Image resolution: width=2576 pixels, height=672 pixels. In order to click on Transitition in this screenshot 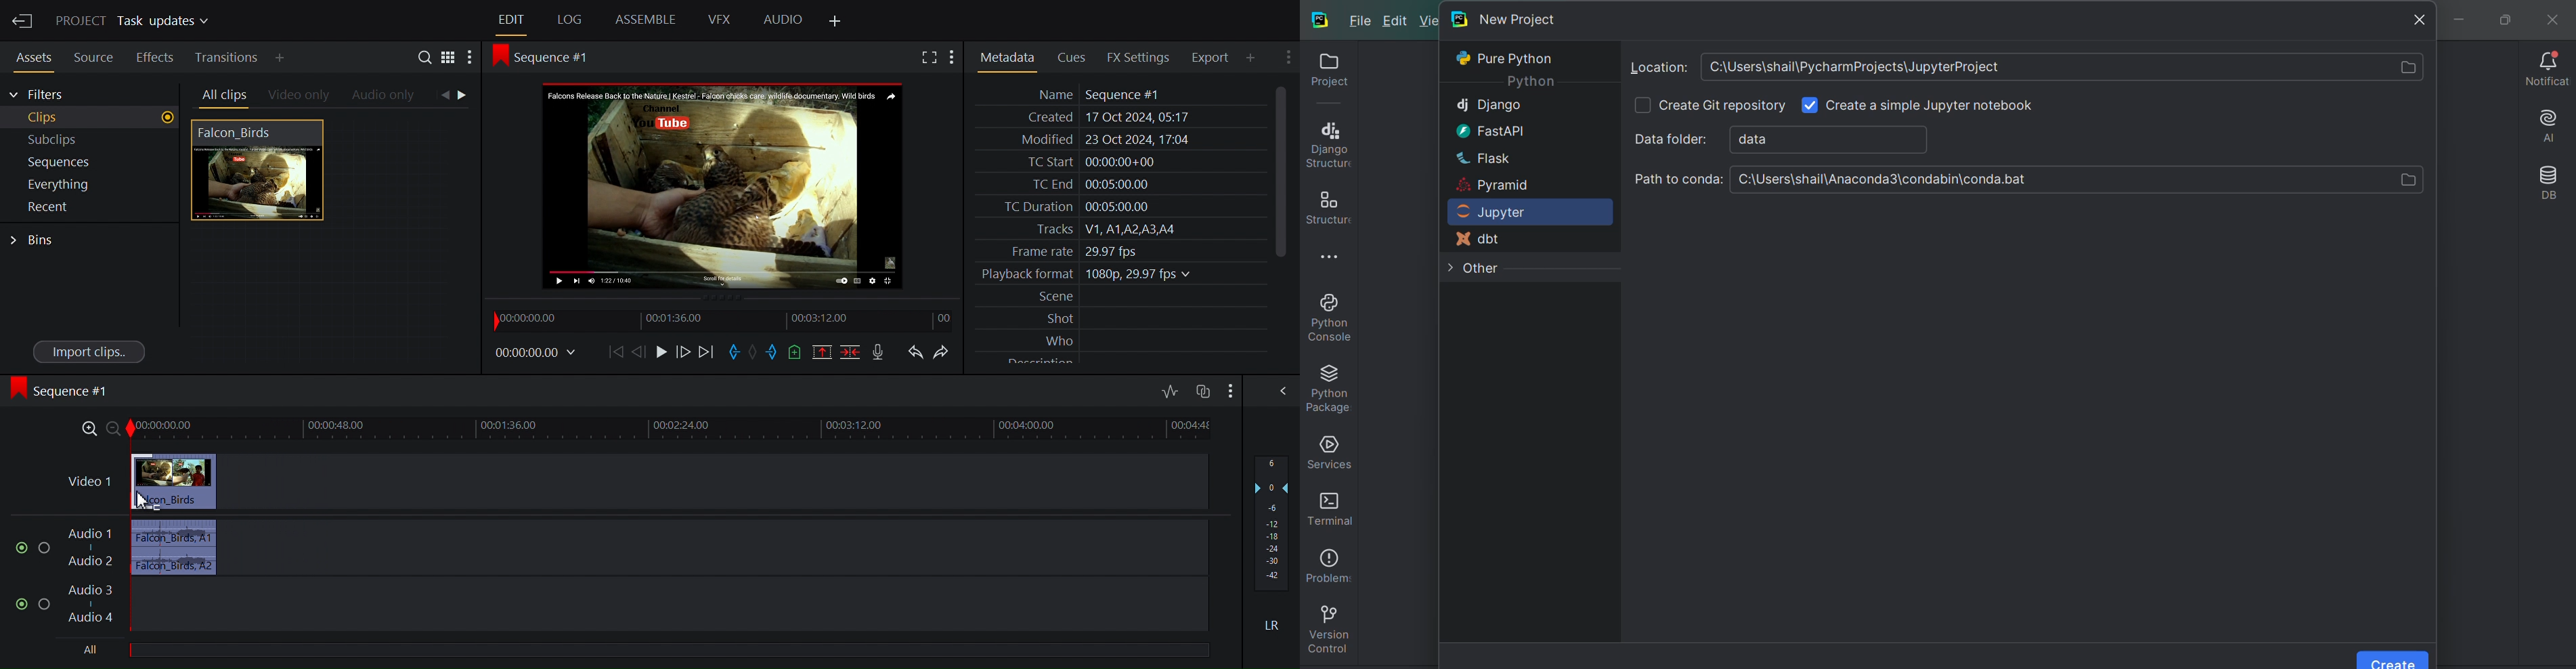, I will do `click(228, 58)`.